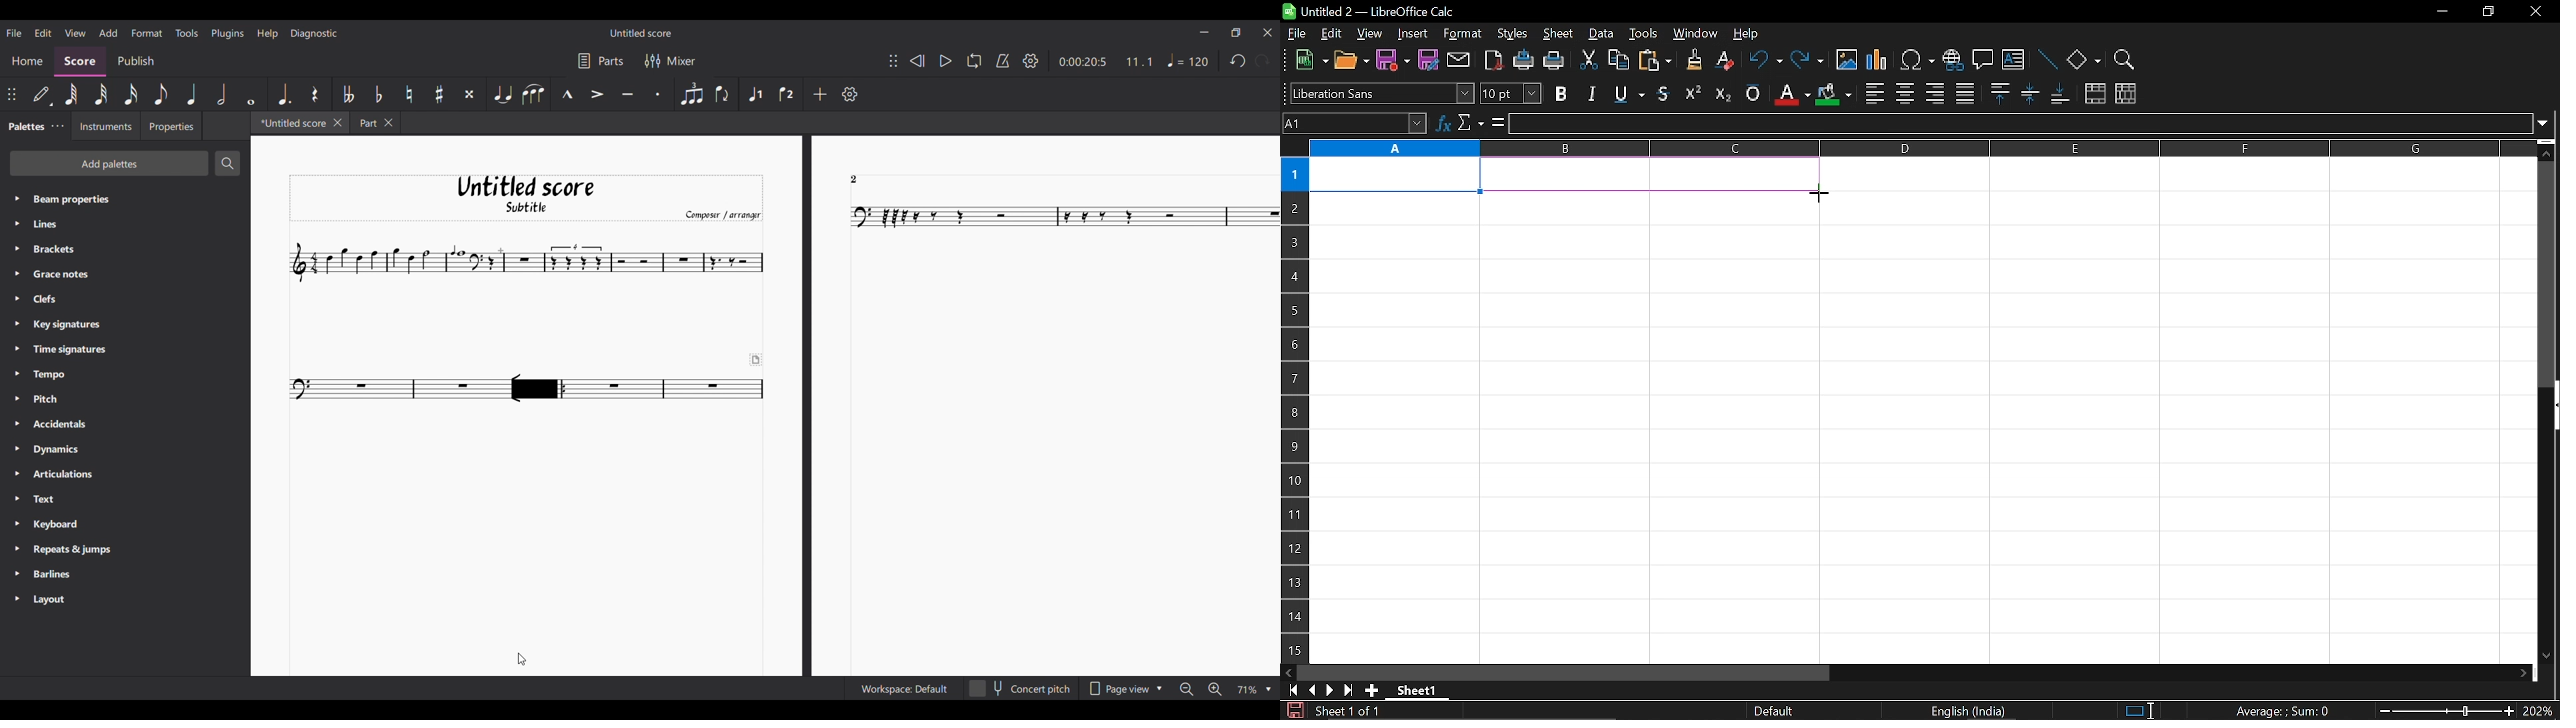 This screenshot has height=728, width=2576. I want to click on 64th note, so click(71, 94).